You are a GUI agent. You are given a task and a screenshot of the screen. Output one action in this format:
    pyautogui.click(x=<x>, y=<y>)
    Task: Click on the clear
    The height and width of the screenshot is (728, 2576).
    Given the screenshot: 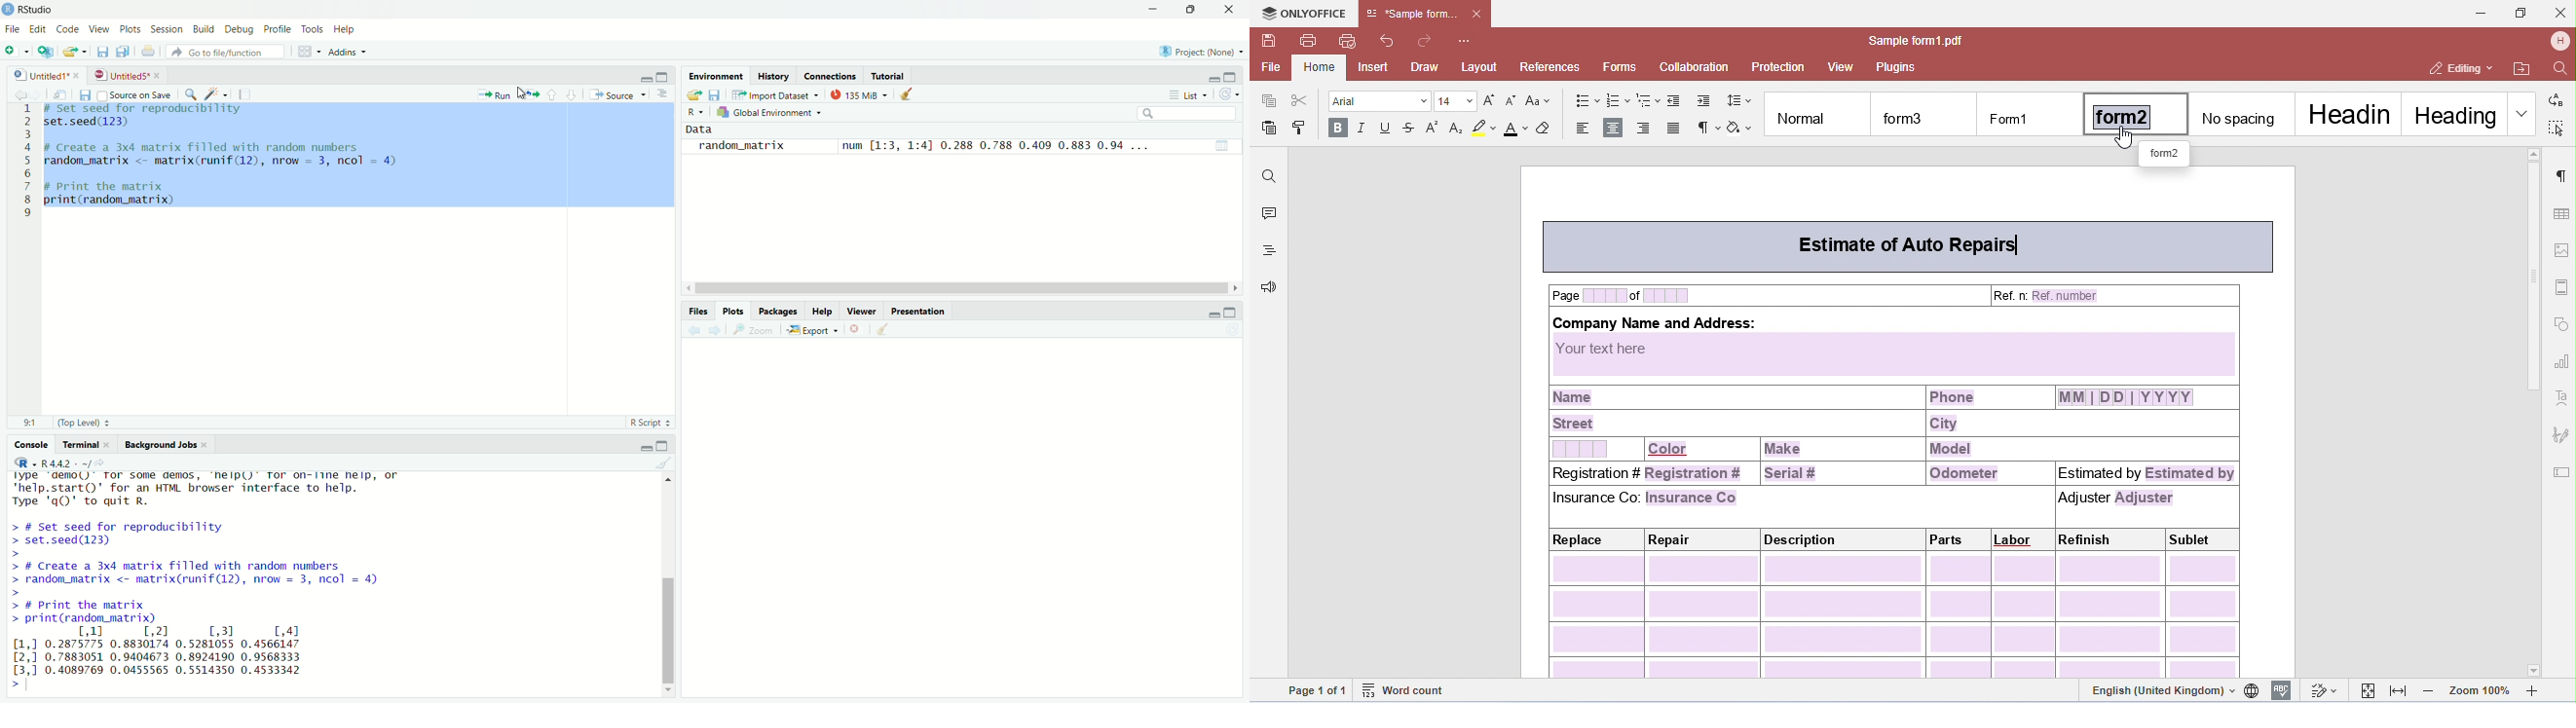 What is the action you would take?
    pyautogui.click(x=663, y=463)
    